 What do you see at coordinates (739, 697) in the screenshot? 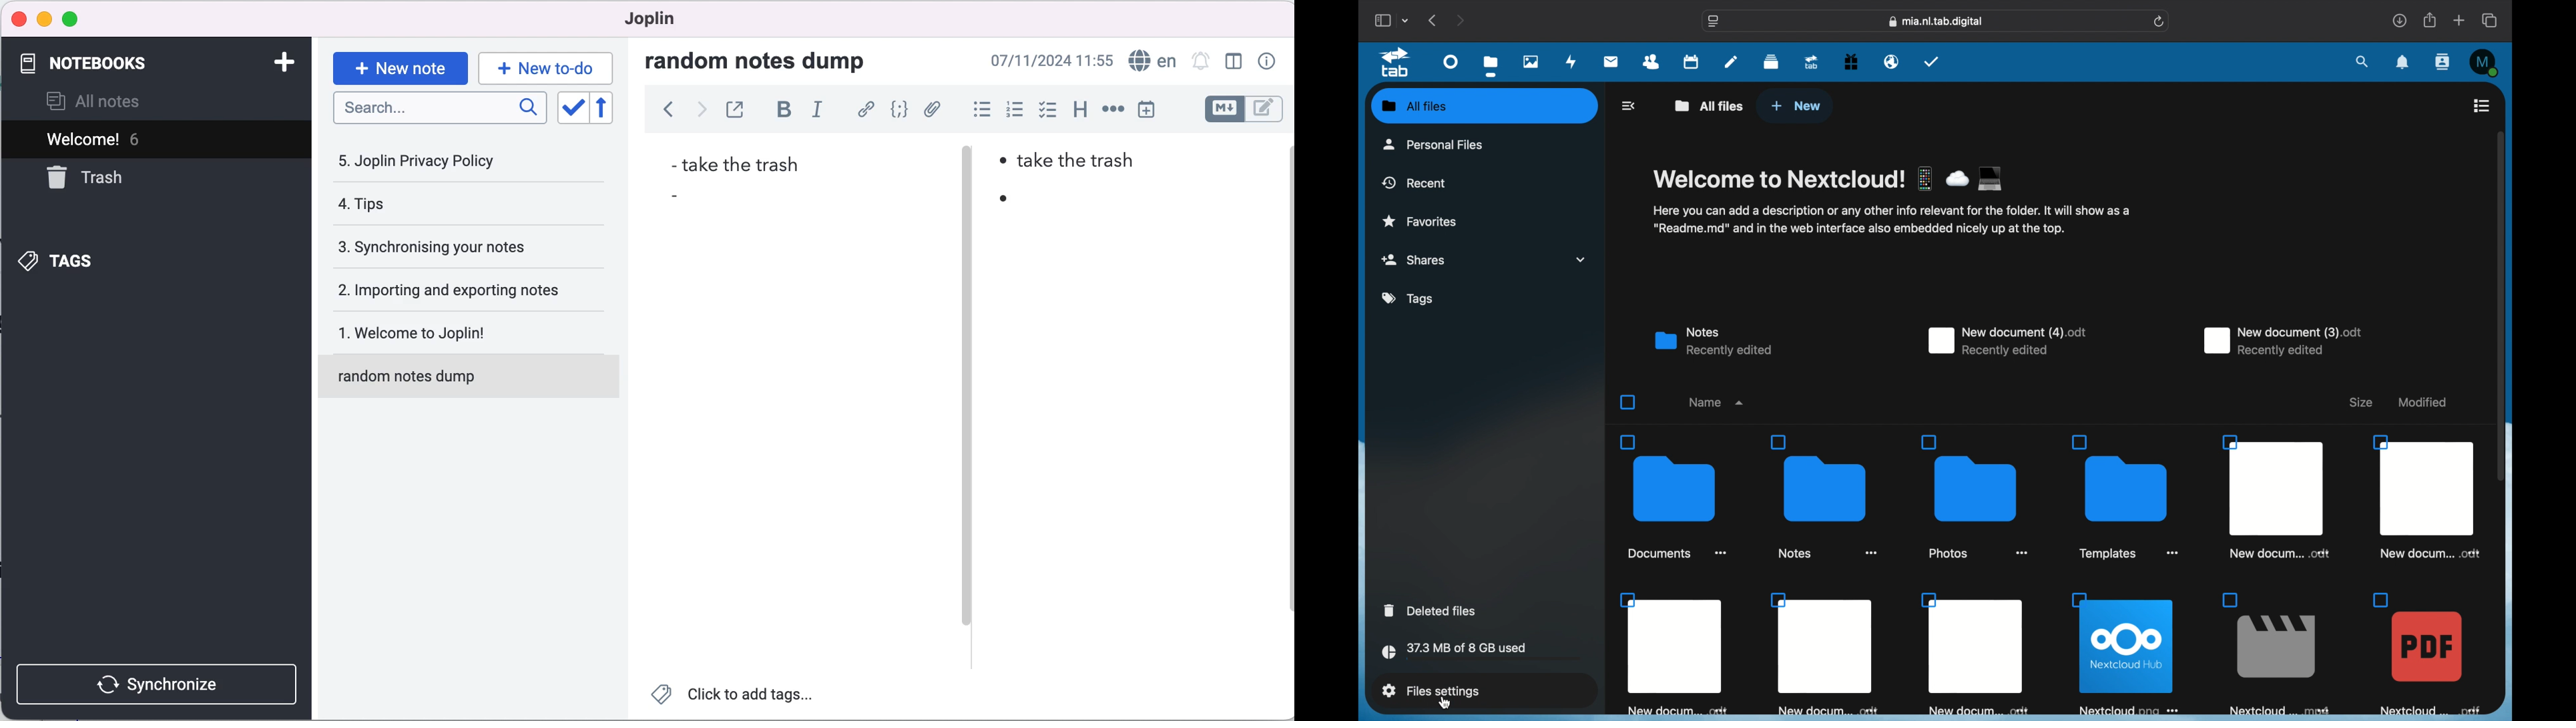
I see `click to add tags` at bounding box center [739, 697].